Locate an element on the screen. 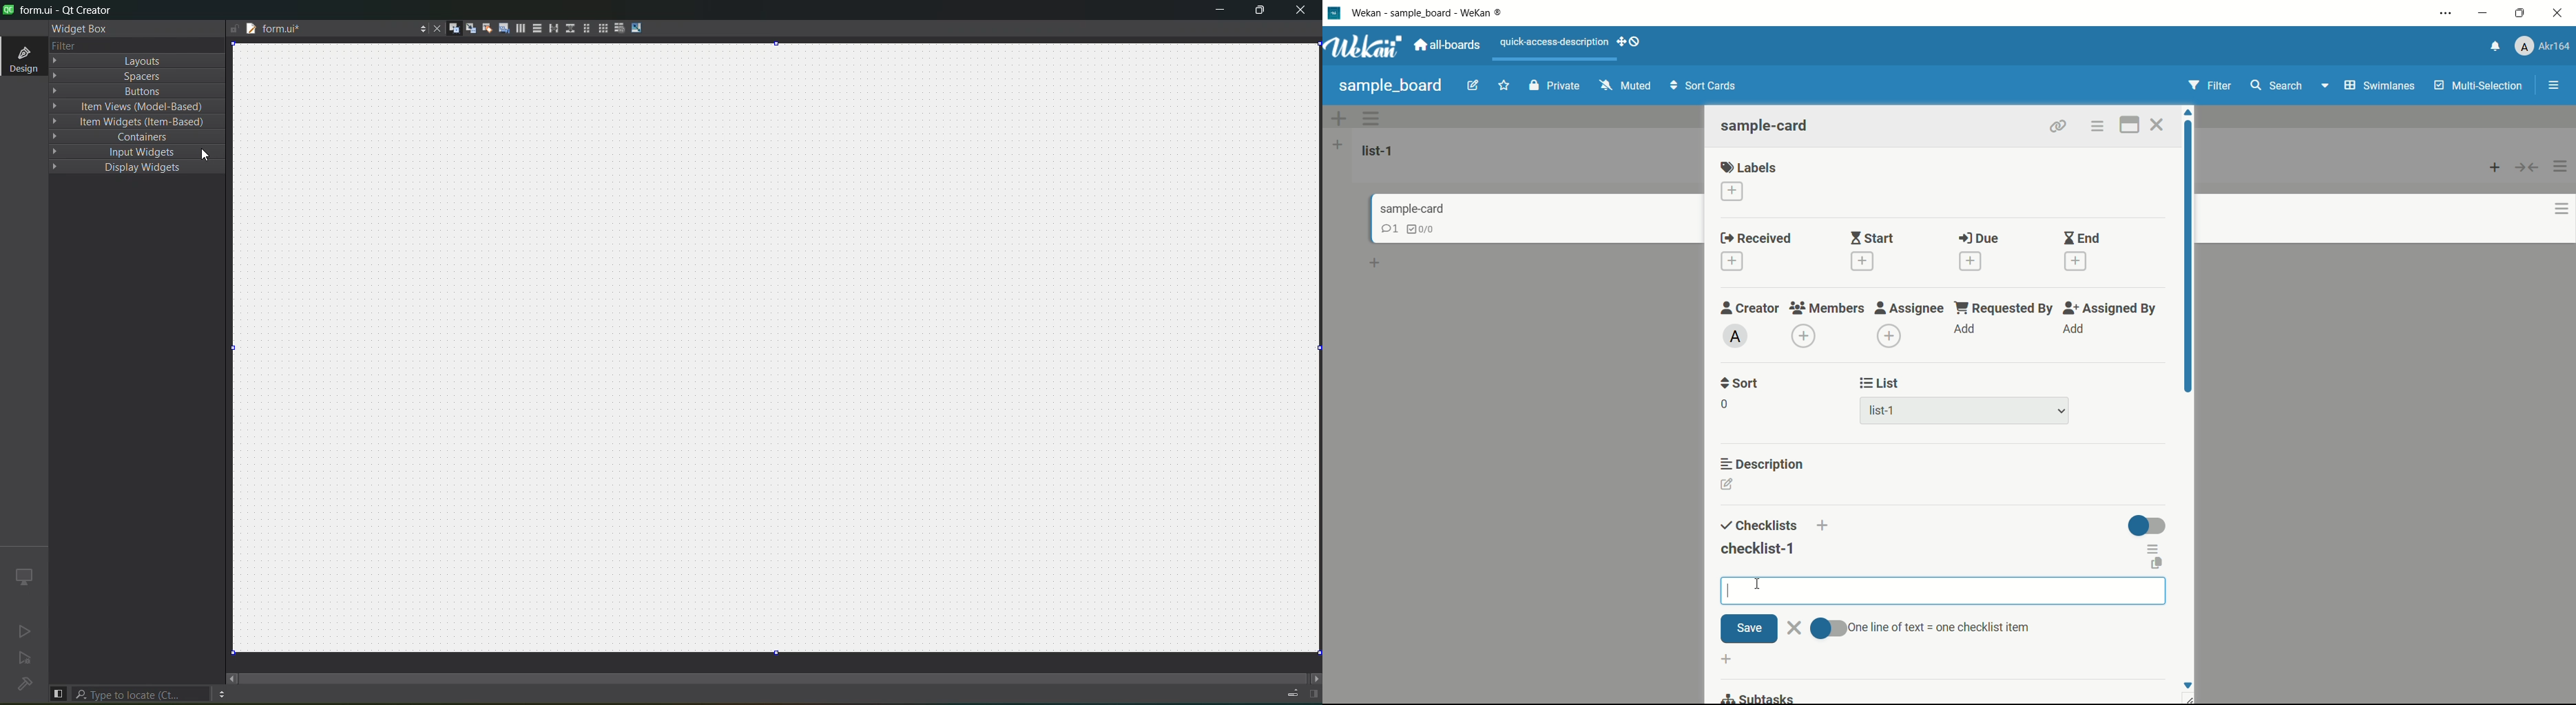 This screenshot has height=728, width=2576.  Muted is located at coordinates (1627, 85).